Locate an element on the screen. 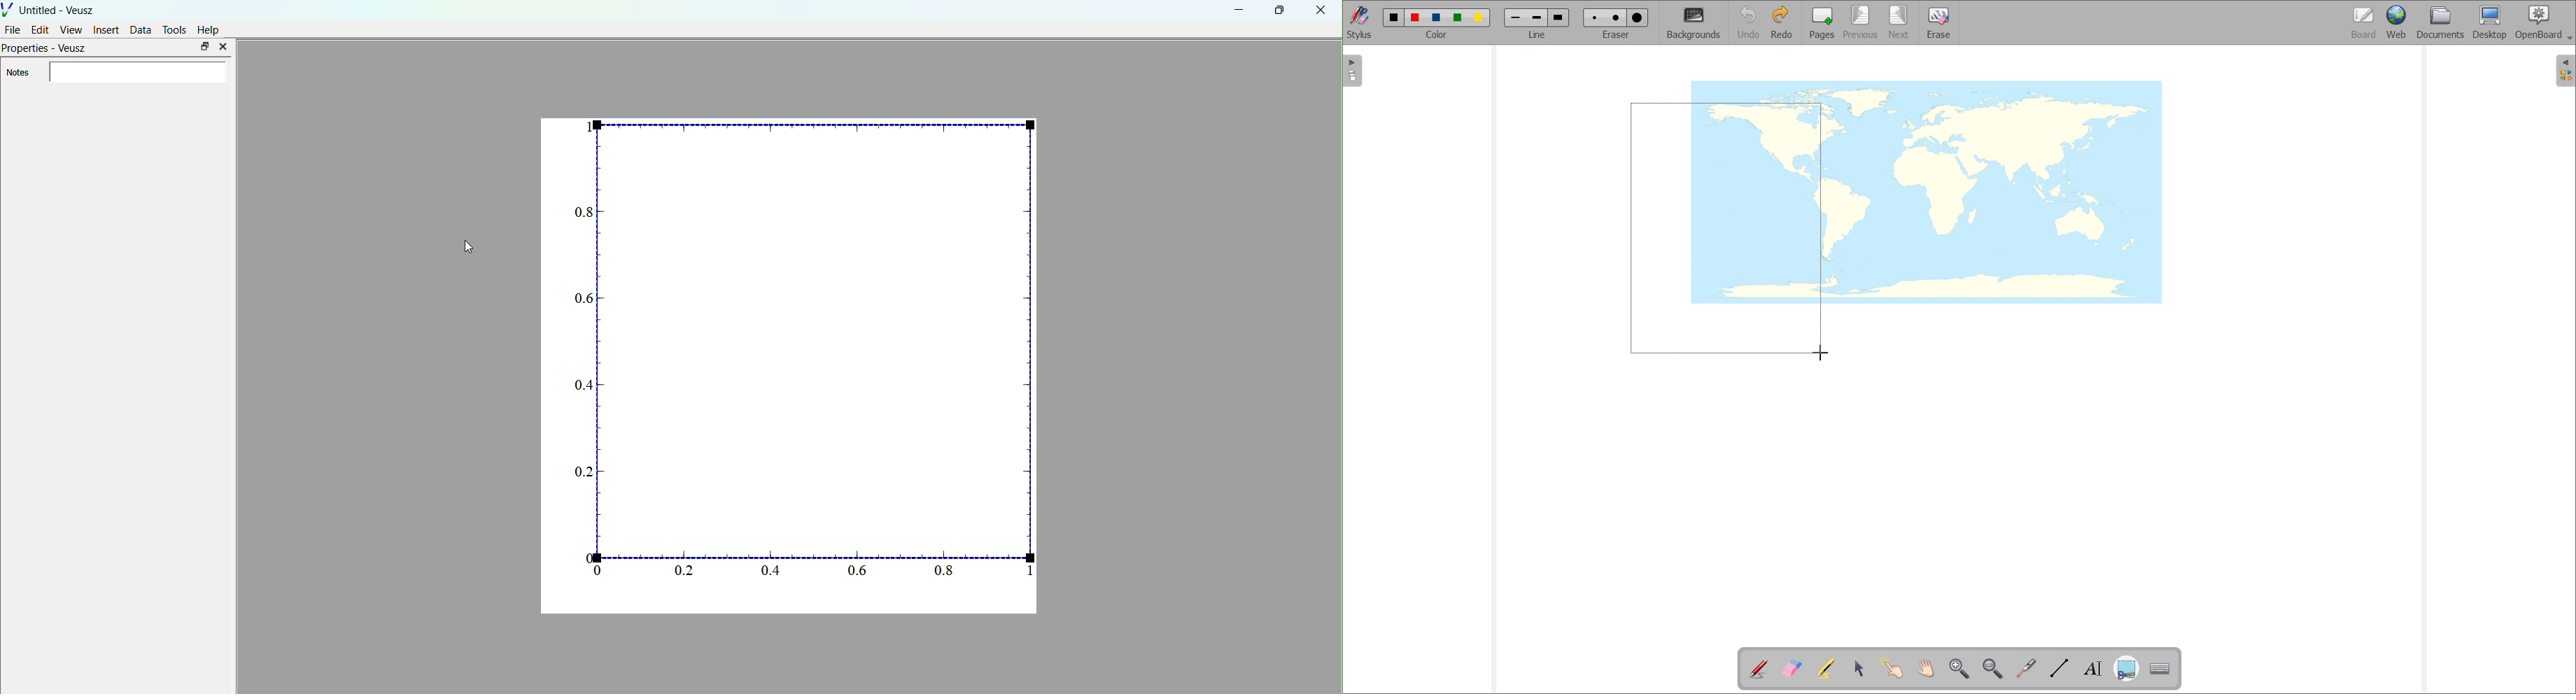  cursor is located at coordinates (470, 248).